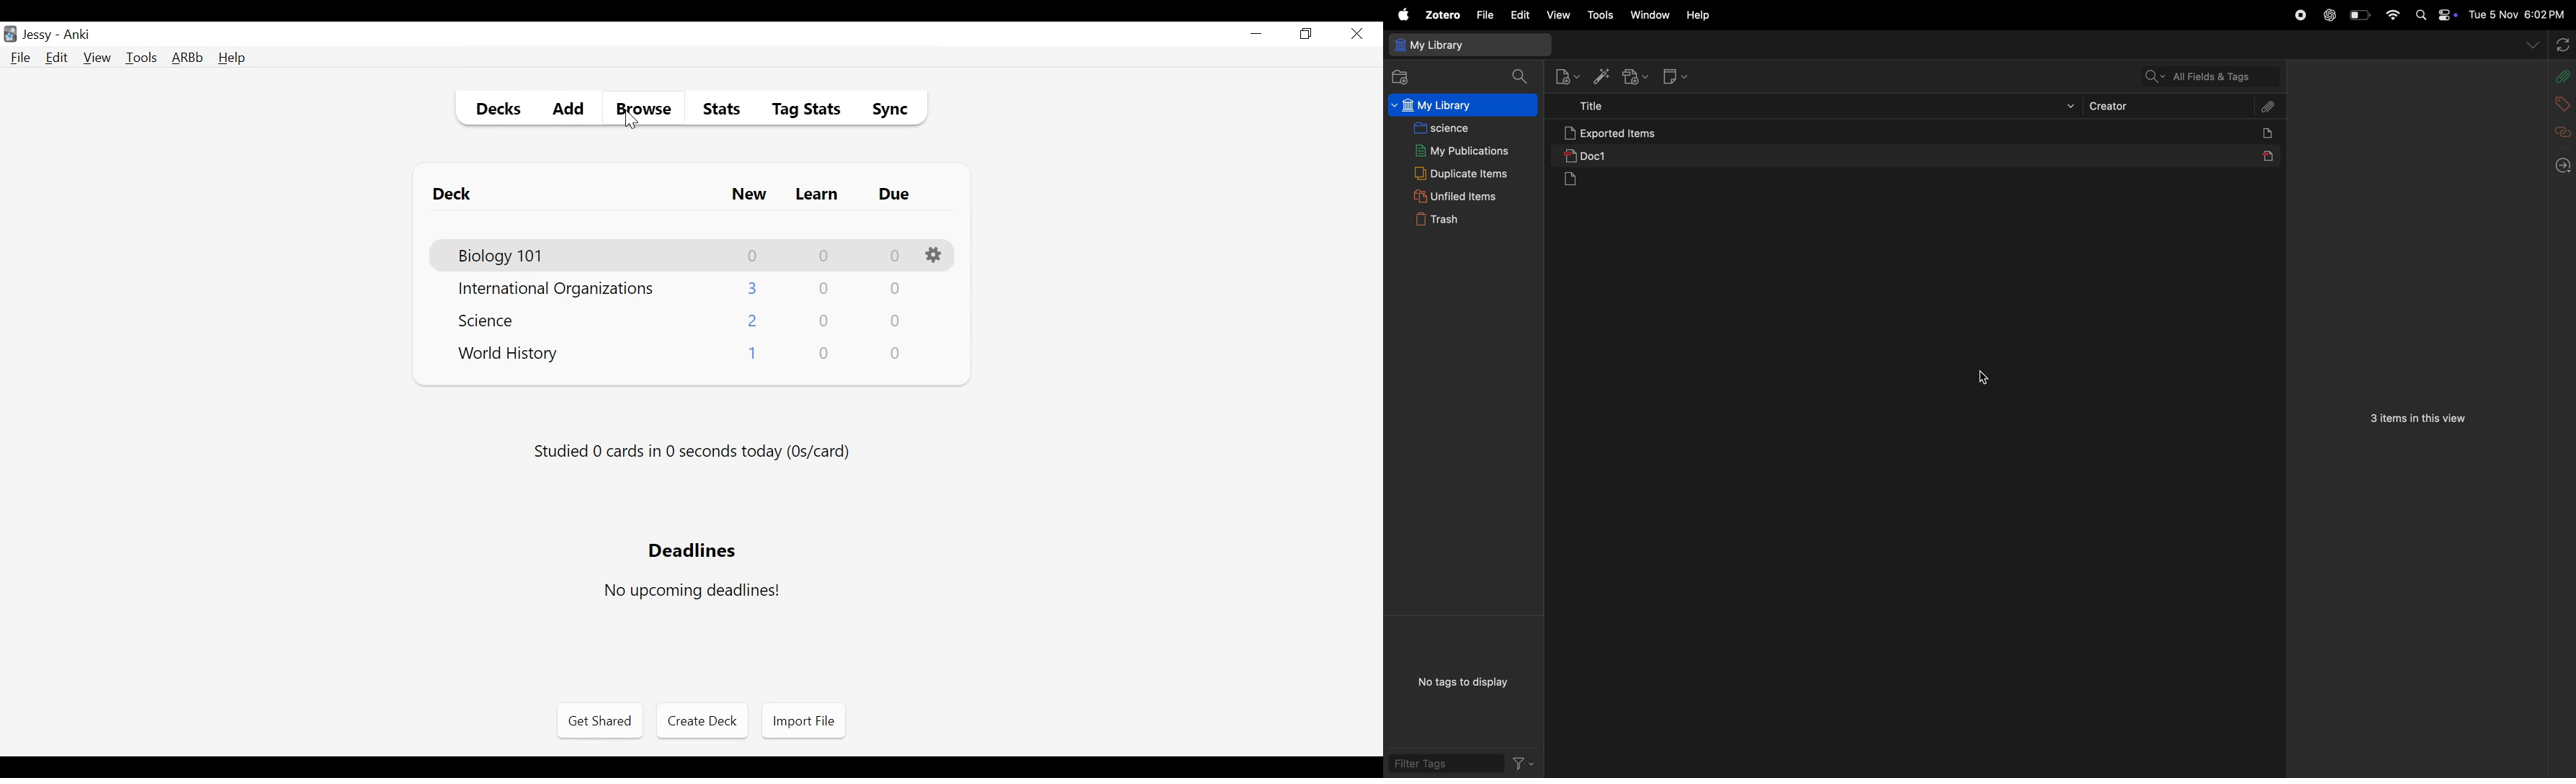 The height and width of the screenshot is (784, 2576). Describe the element at coordinates (1562, 76) in the screenshot. I see `new items` at that location.